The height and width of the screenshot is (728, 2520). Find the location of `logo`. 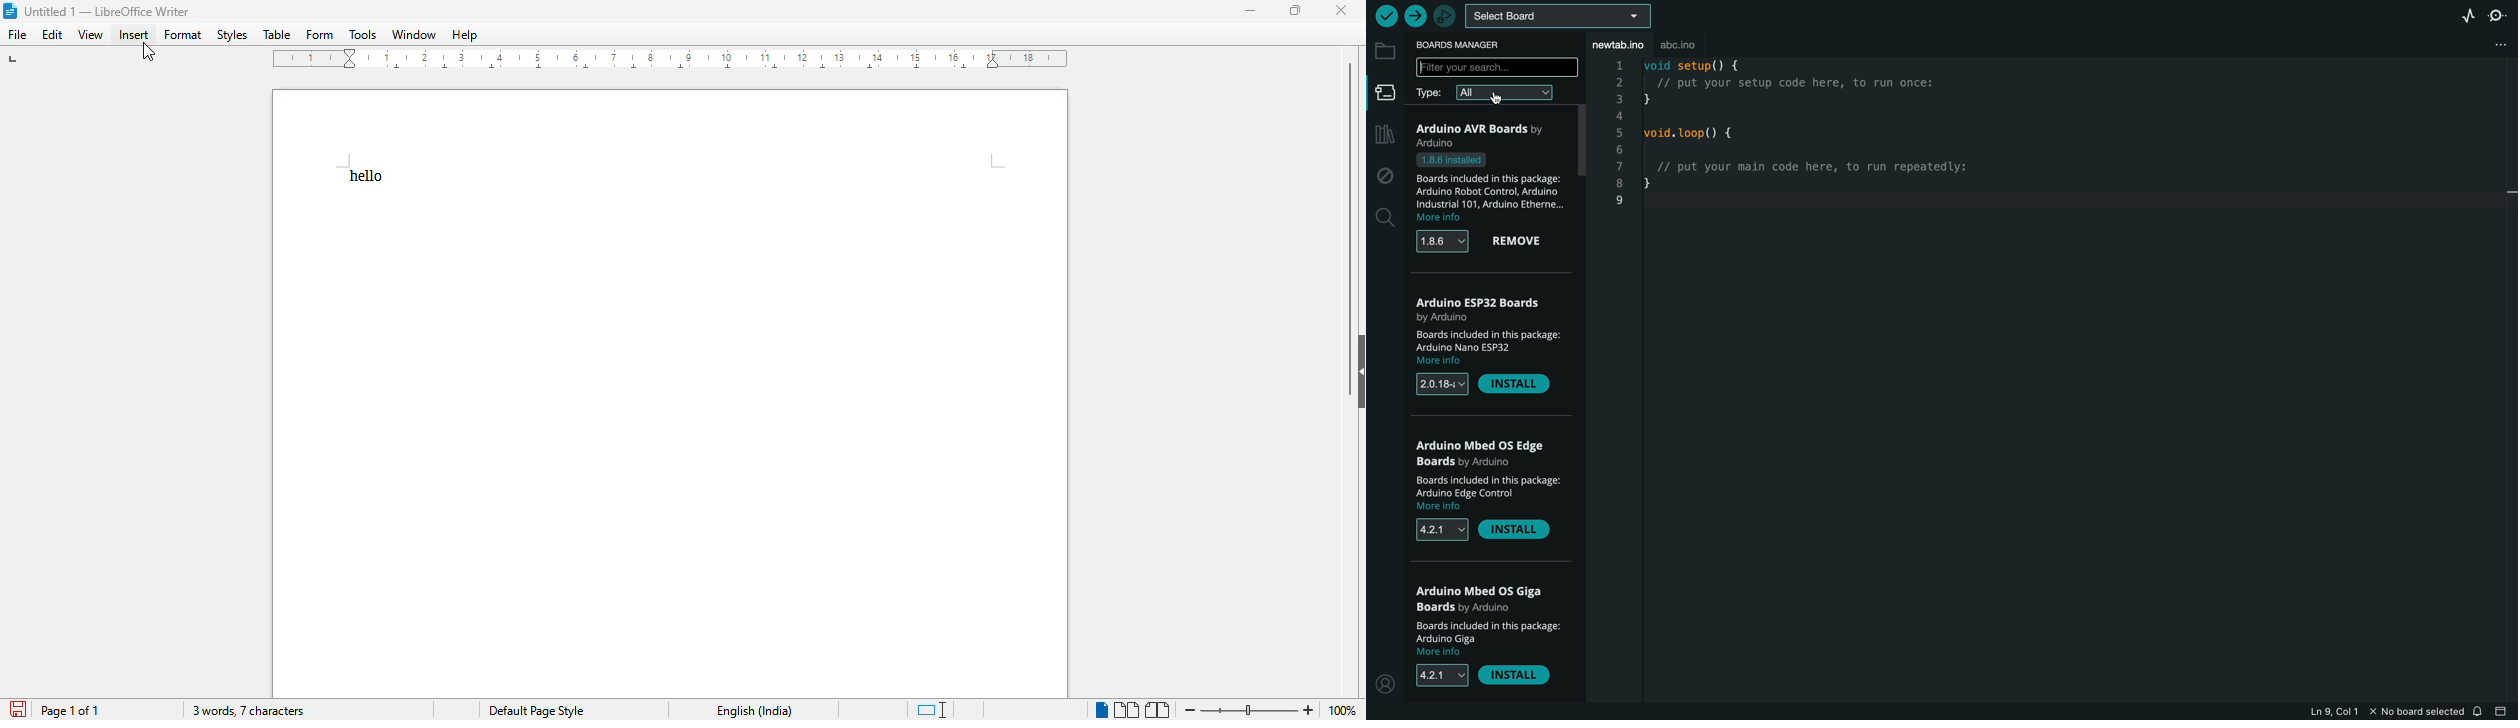

logo is located at coordinates (9, 11).